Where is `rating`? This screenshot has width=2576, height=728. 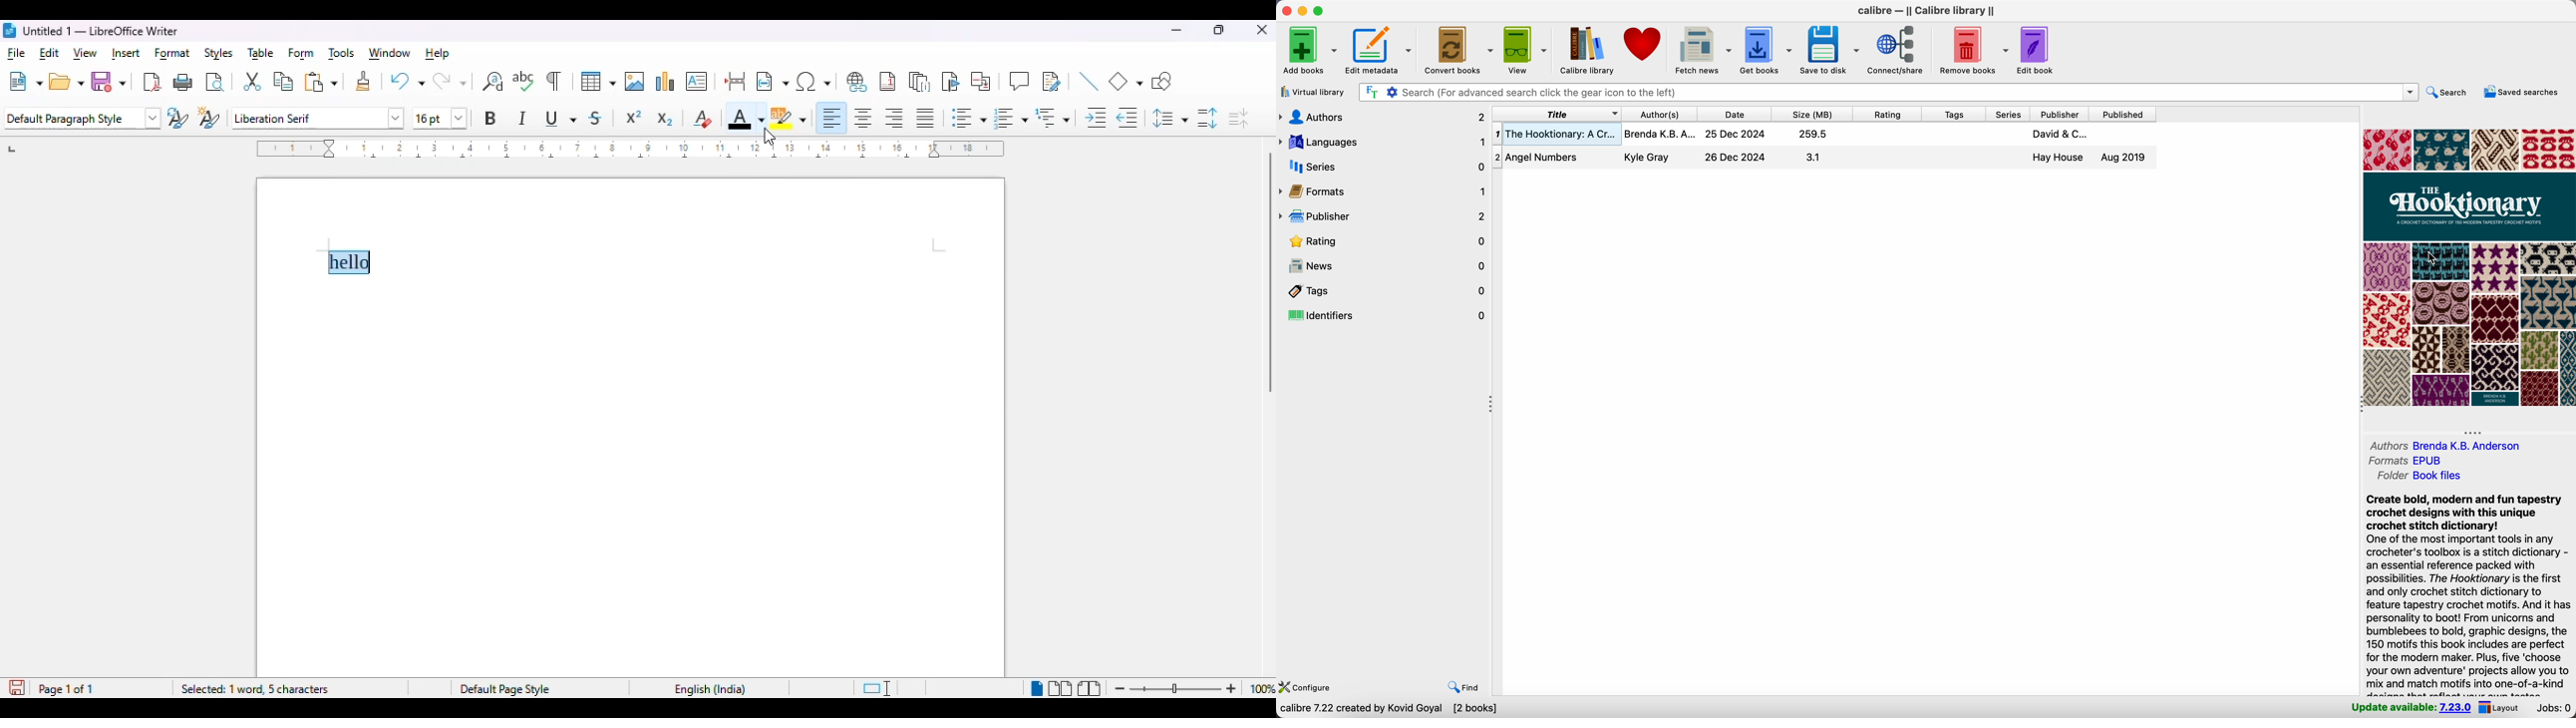 rating is located at coordinates (1391, 242).